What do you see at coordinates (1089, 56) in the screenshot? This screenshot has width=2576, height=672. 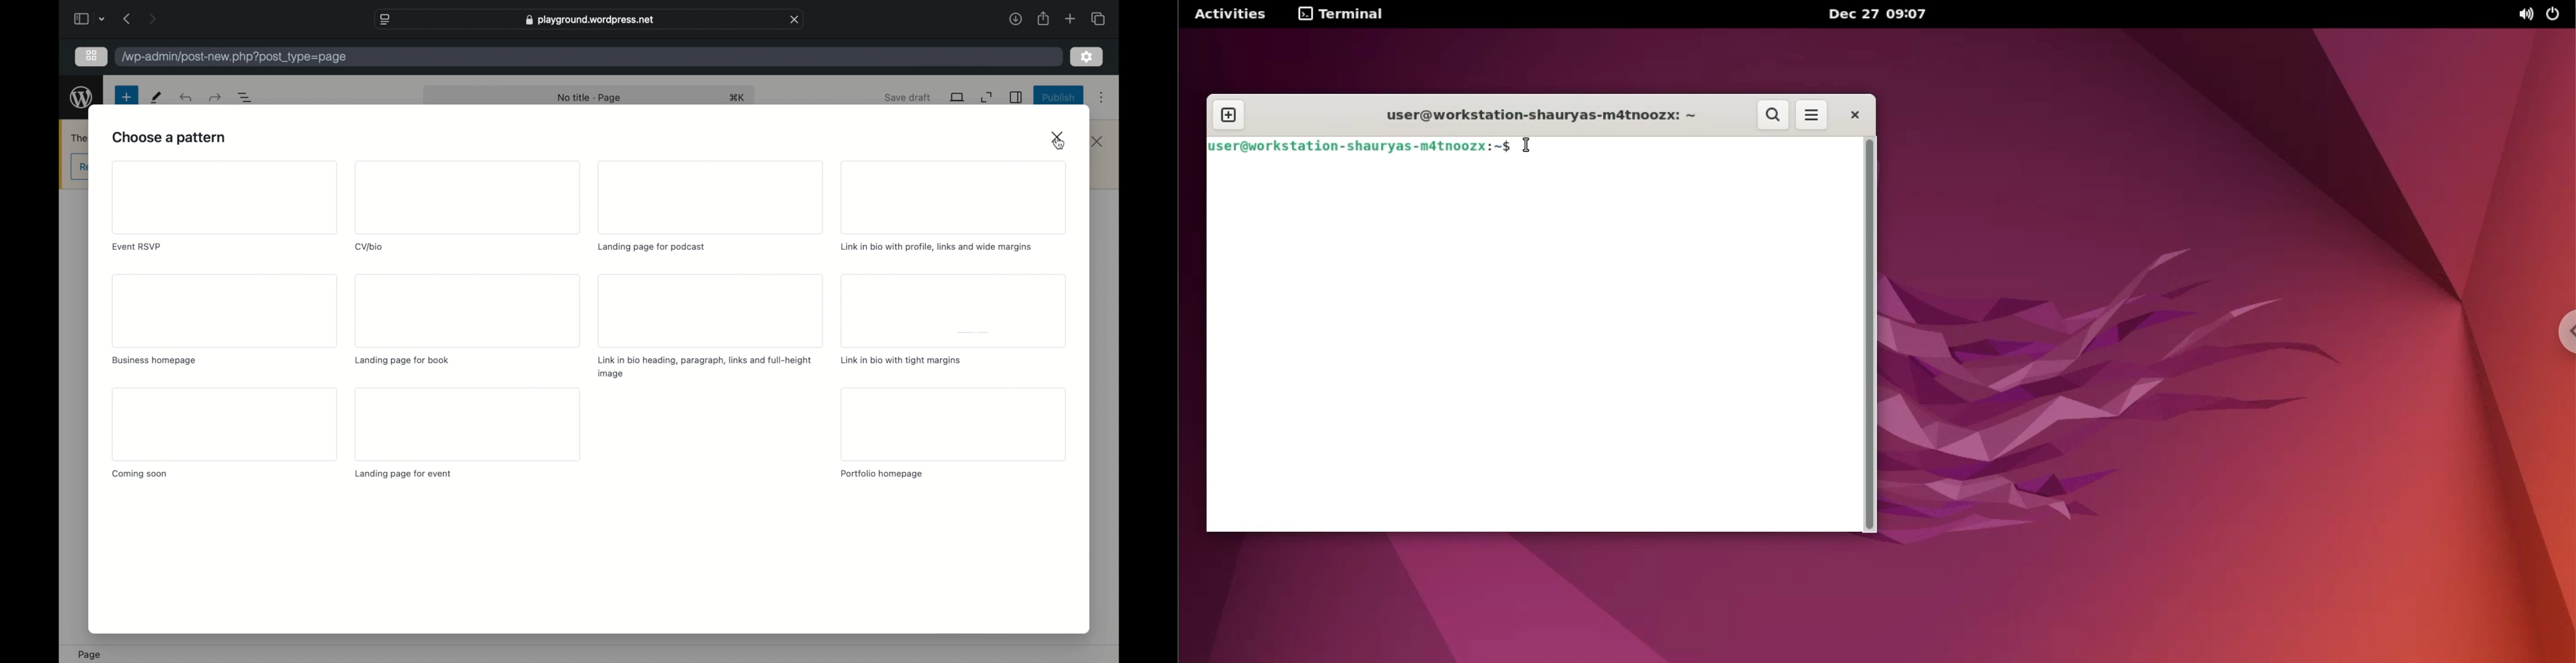 I see `settings` at bounding box center [1089, 56].